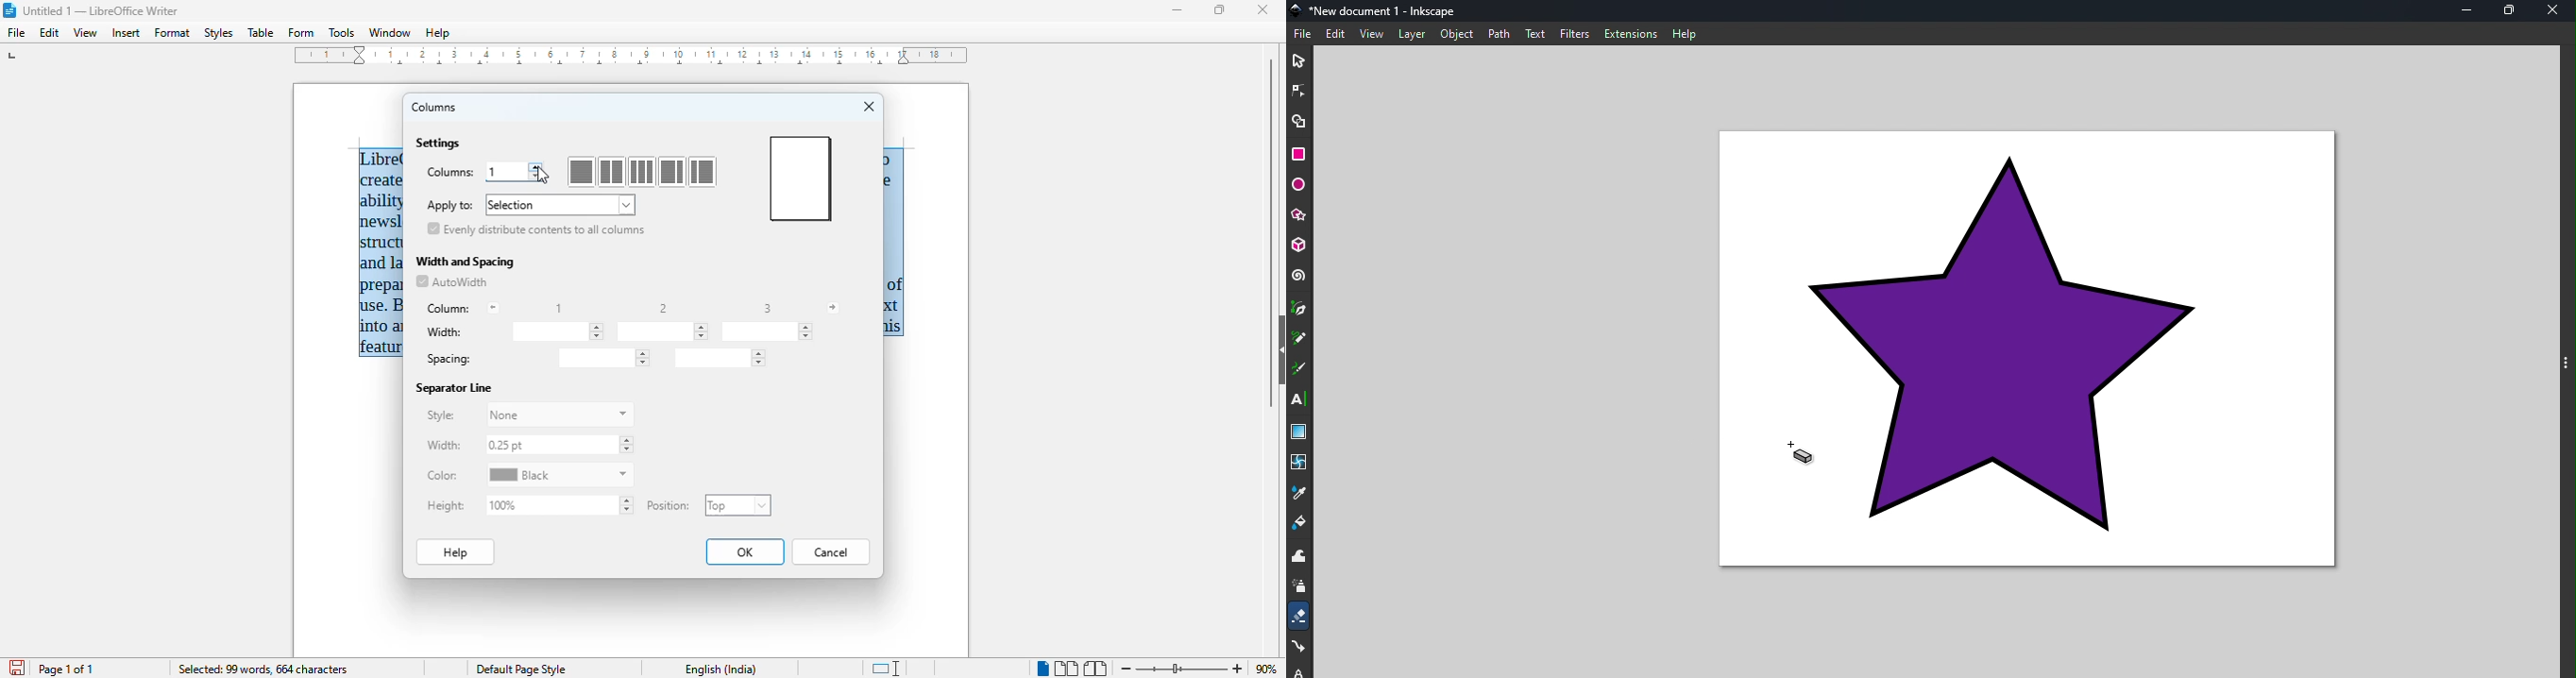 This screenshot has height=700, width=2576. I want to click on vertical scroll bar, so click(1271, 232).